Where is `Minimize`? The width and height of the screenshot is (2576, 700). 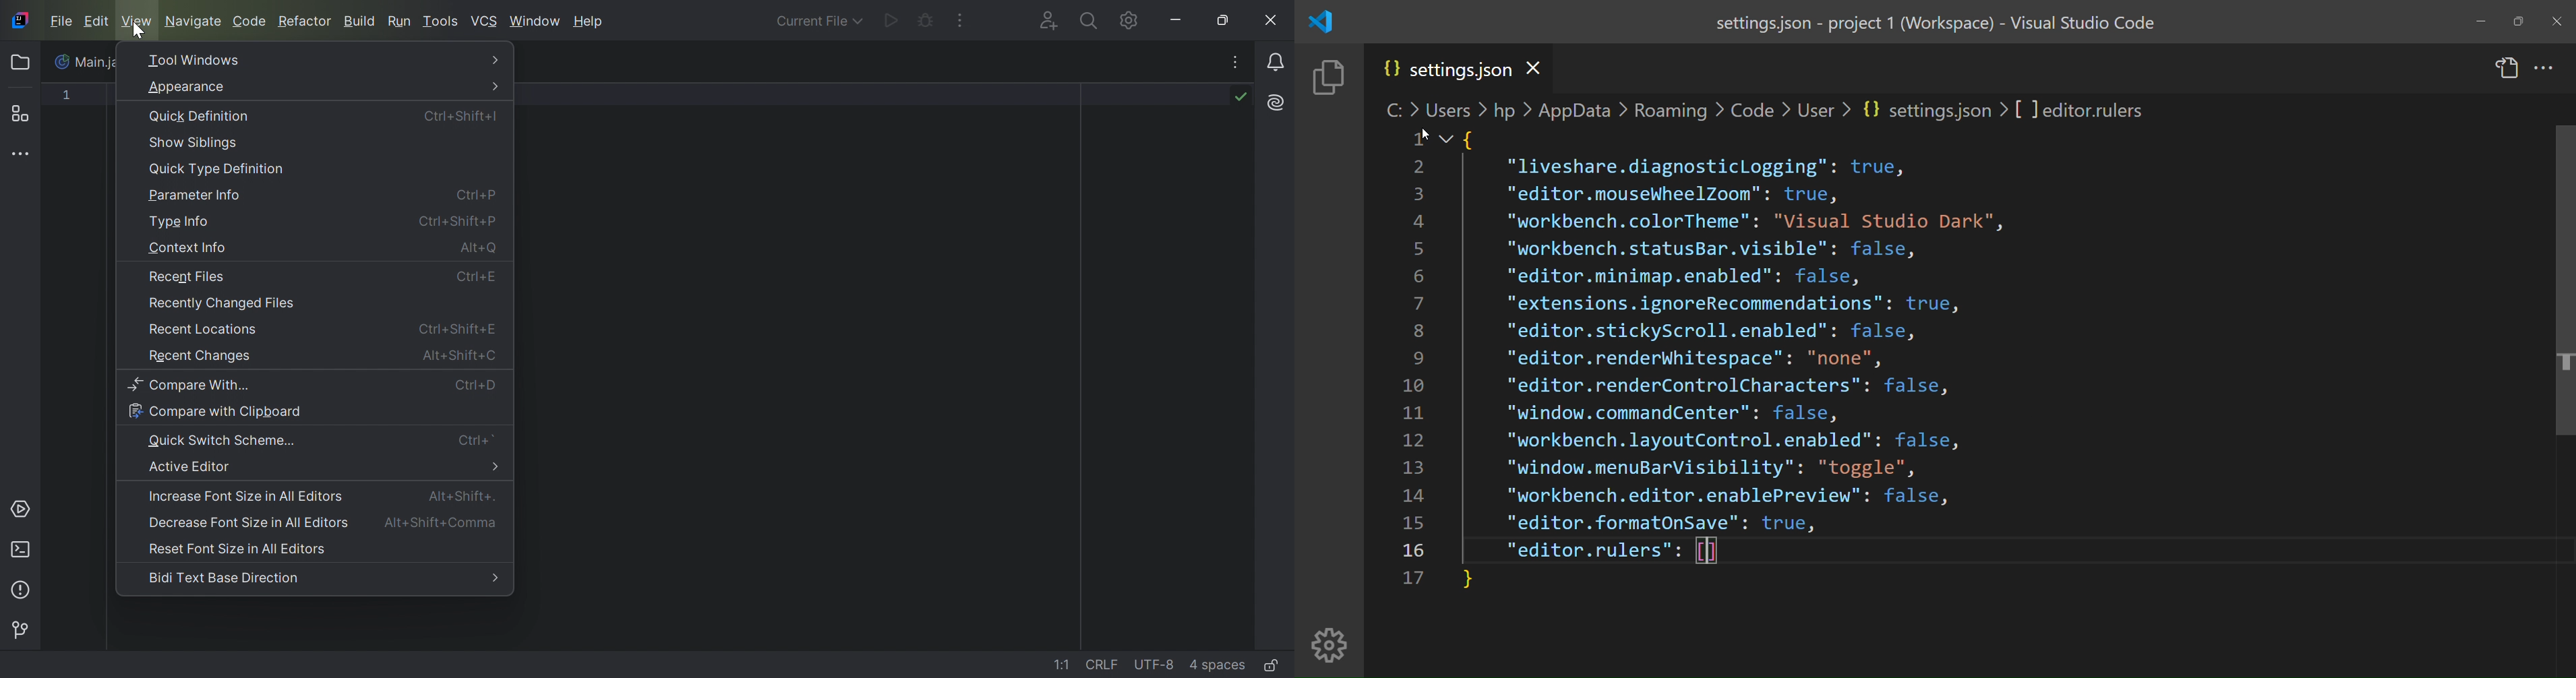 Minimize is located at coordinates (1178, 20).